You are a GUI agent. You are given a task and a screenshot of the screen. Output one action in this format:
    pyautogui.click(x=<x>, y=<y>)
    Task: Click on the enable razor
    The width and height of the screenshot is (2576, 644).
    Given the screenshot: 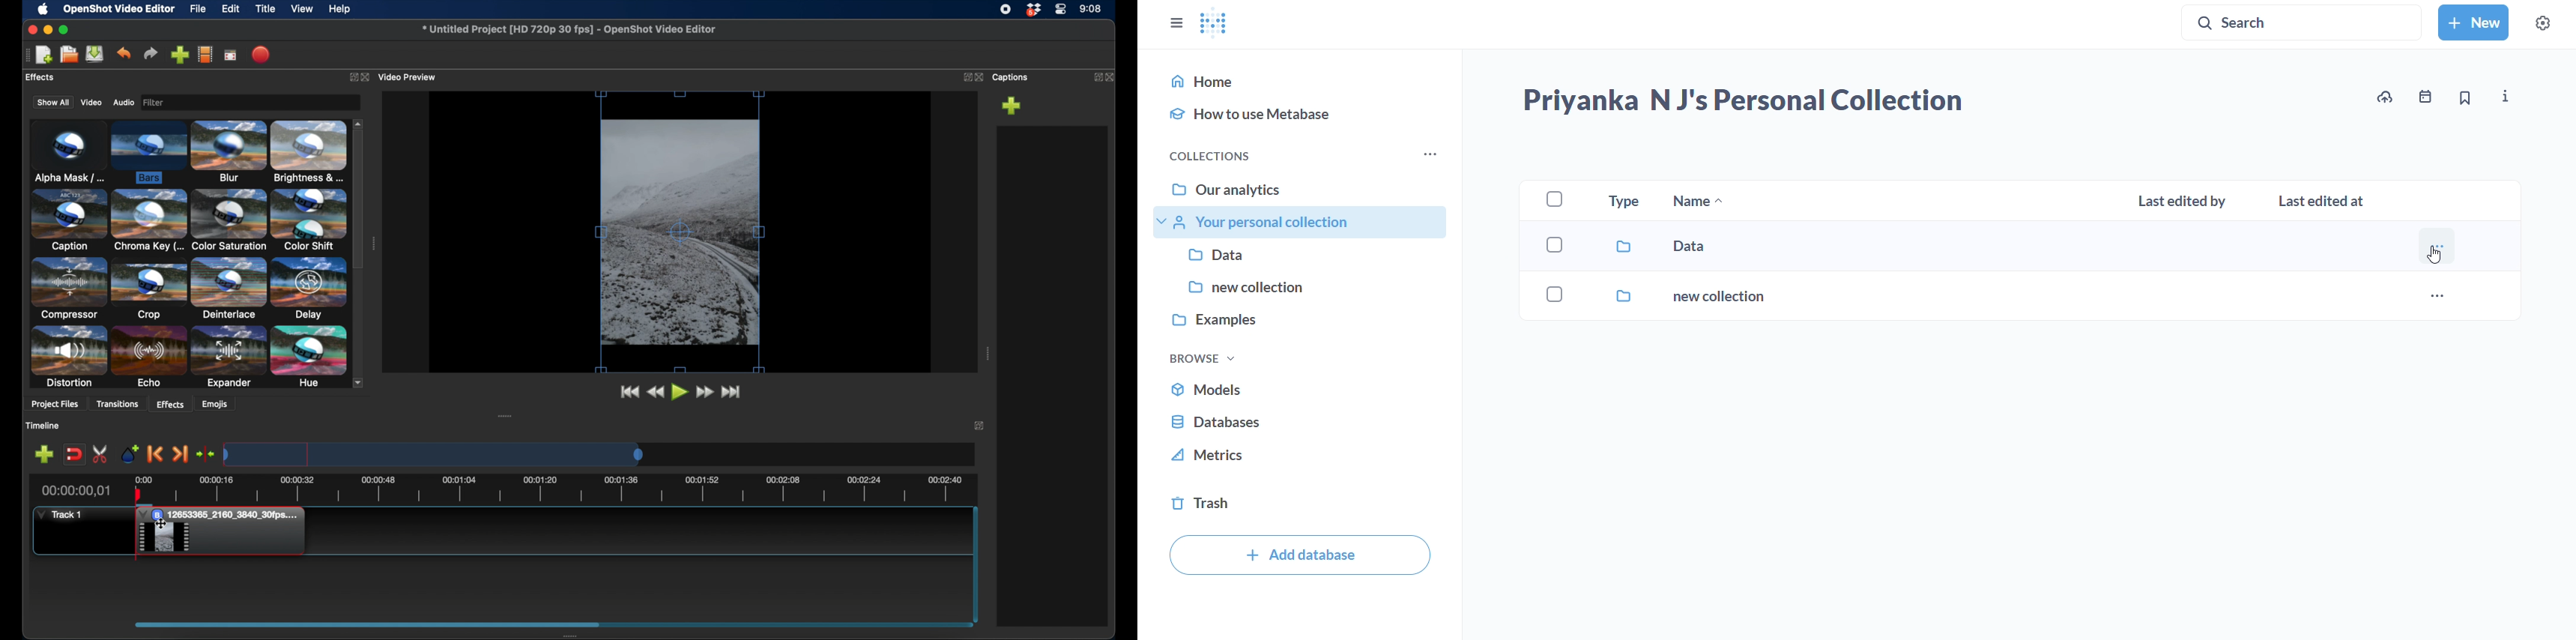 What is the action you would take?
    pyautogui.click(x=101, y=453)
    